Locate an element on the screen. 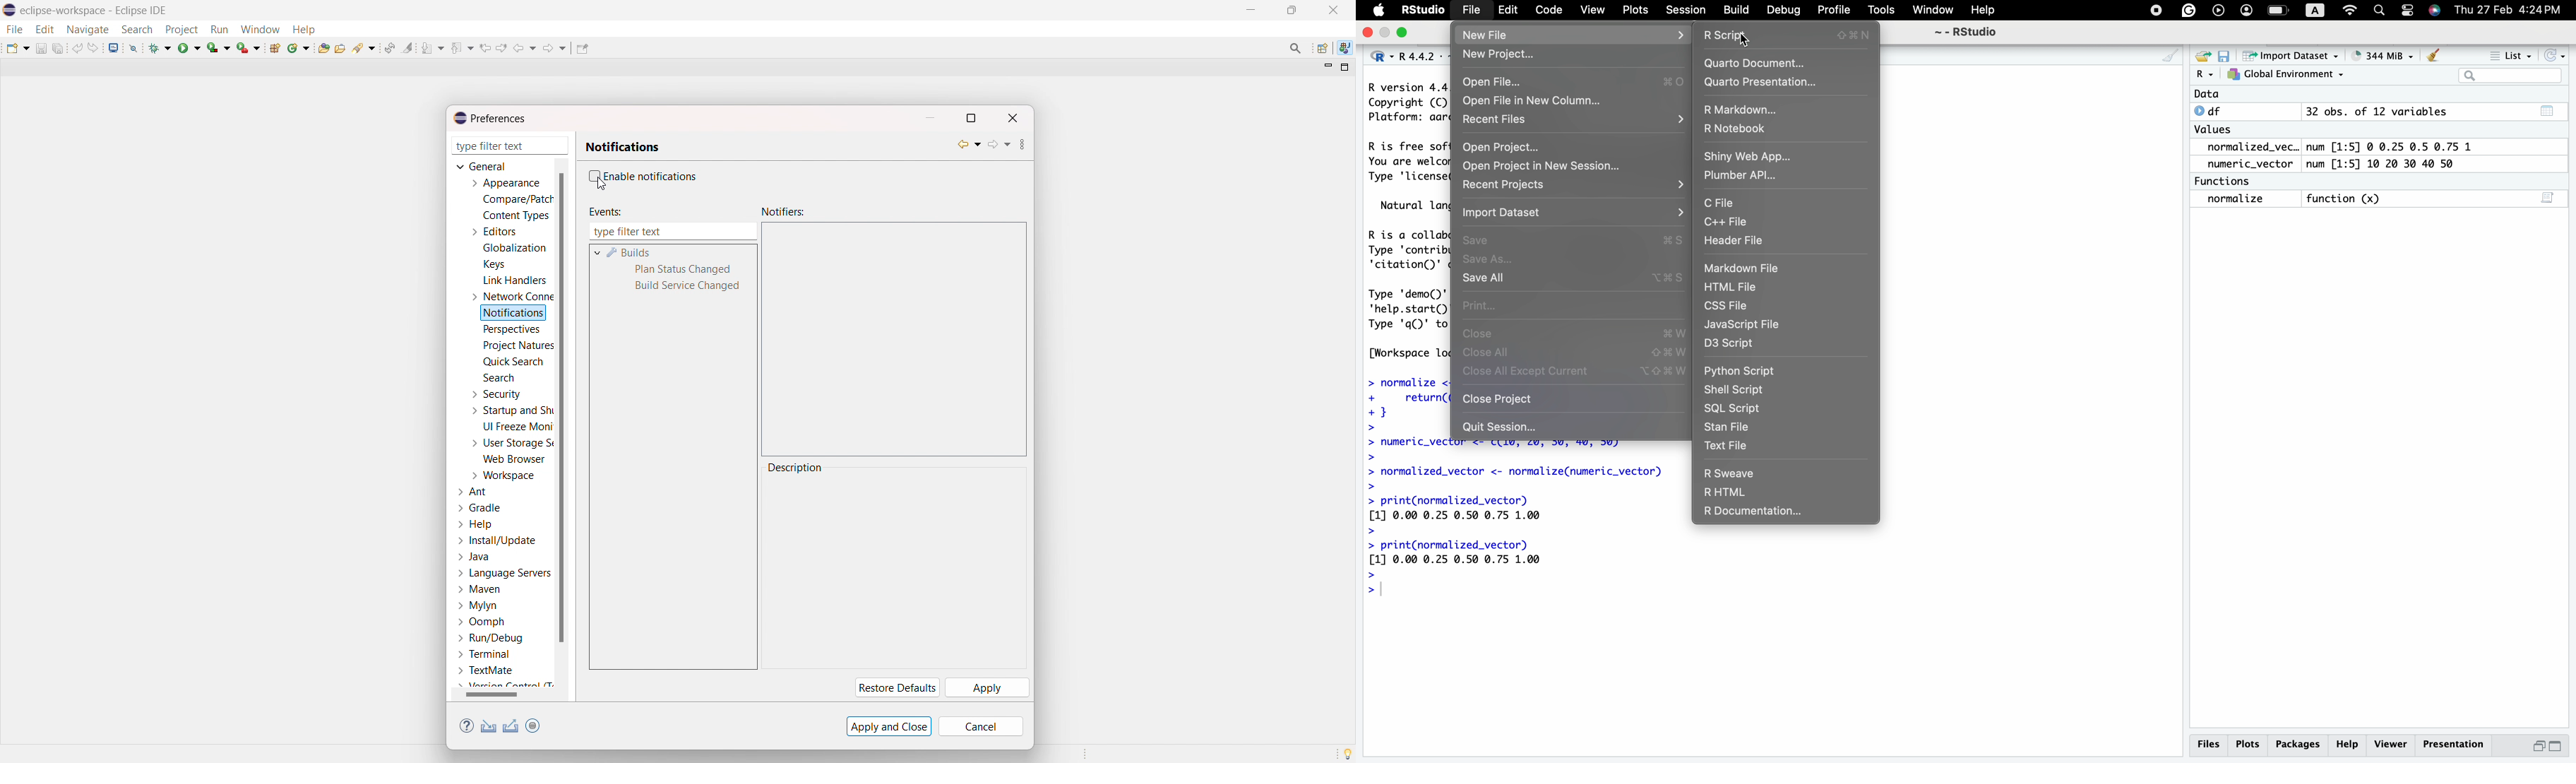  link handlers is located at coordinates (515, 280).